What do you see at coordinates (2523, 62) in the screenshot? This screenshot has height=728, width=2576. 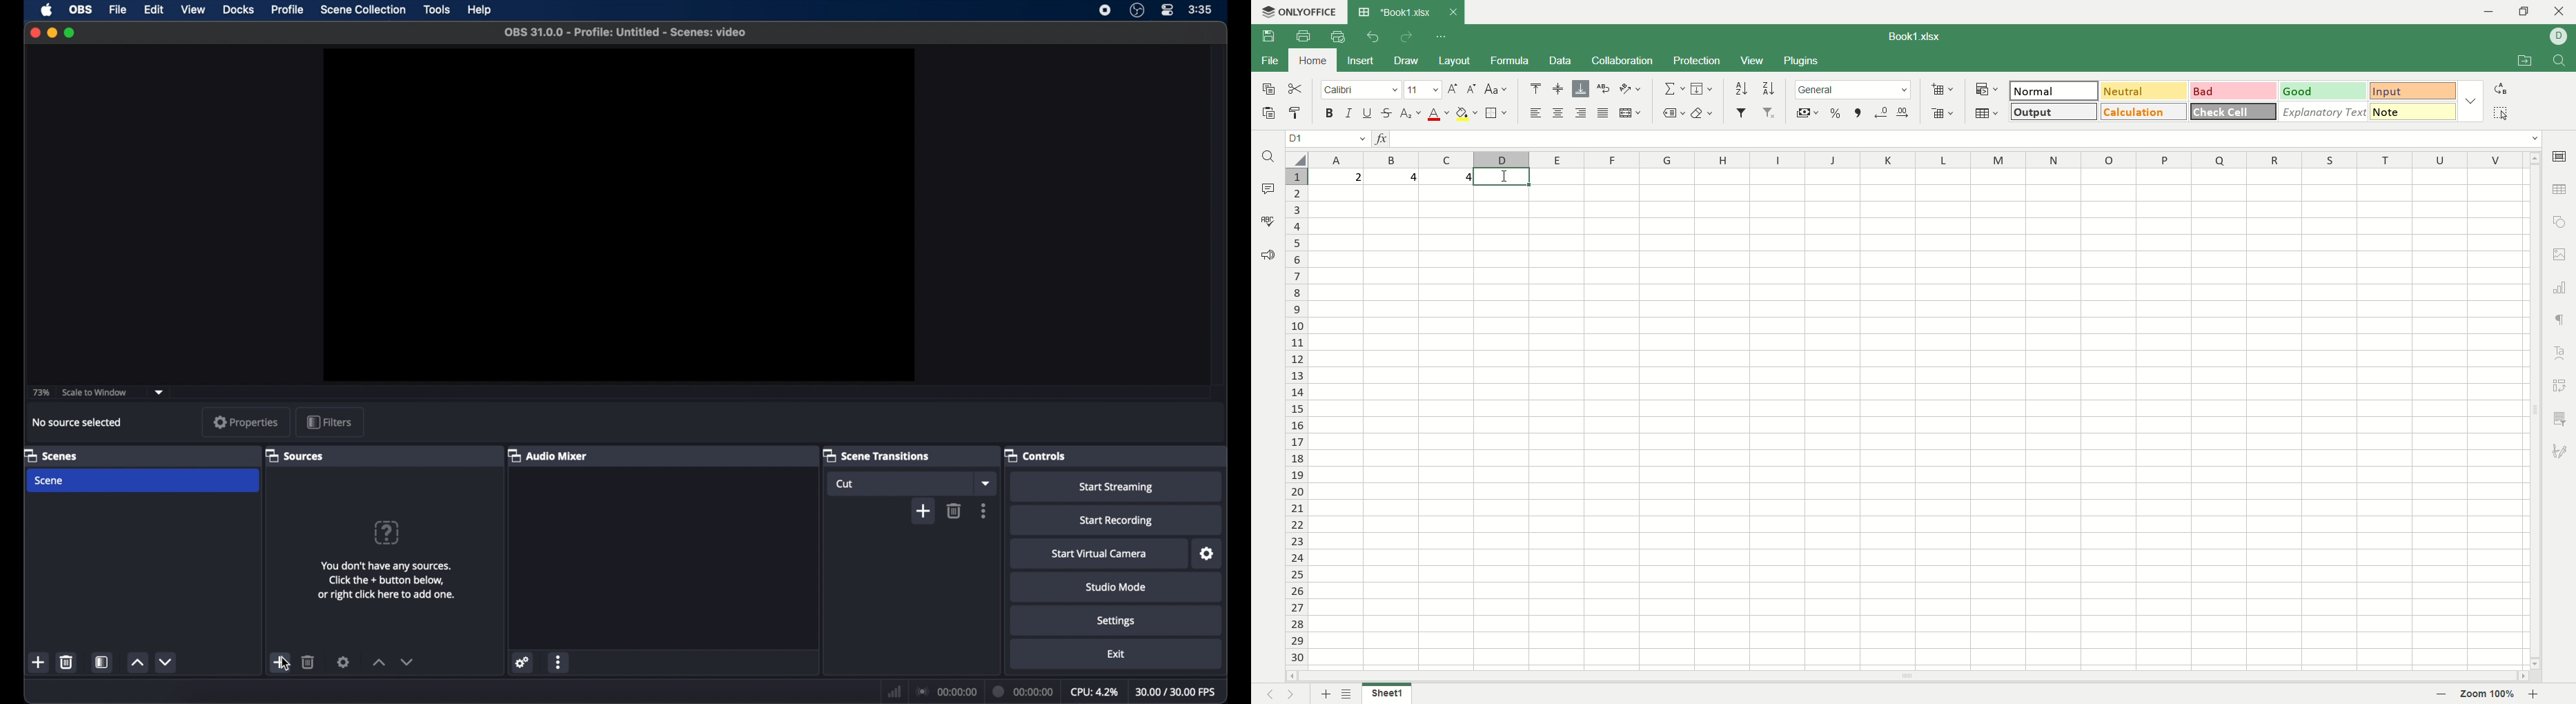 I see `open file location` at bounding box center [2523, 62].